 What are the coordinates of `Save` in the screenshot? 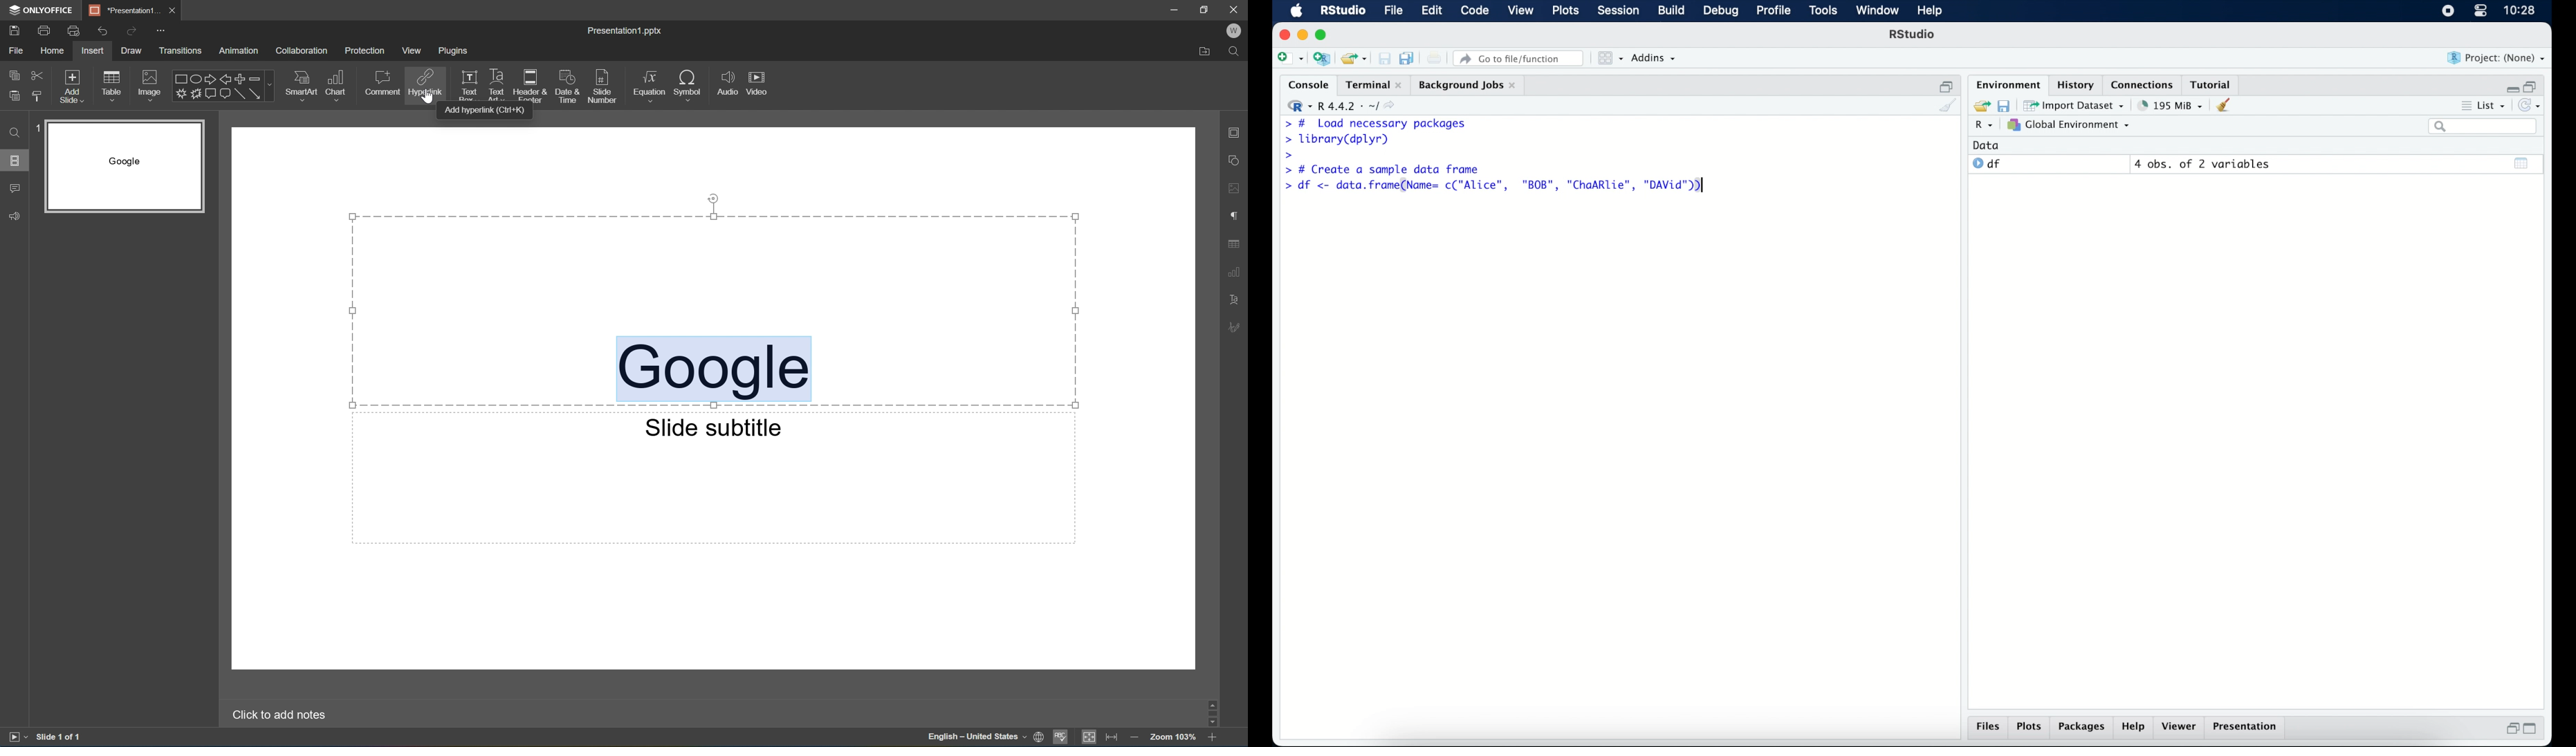 It's located at (14, 31).